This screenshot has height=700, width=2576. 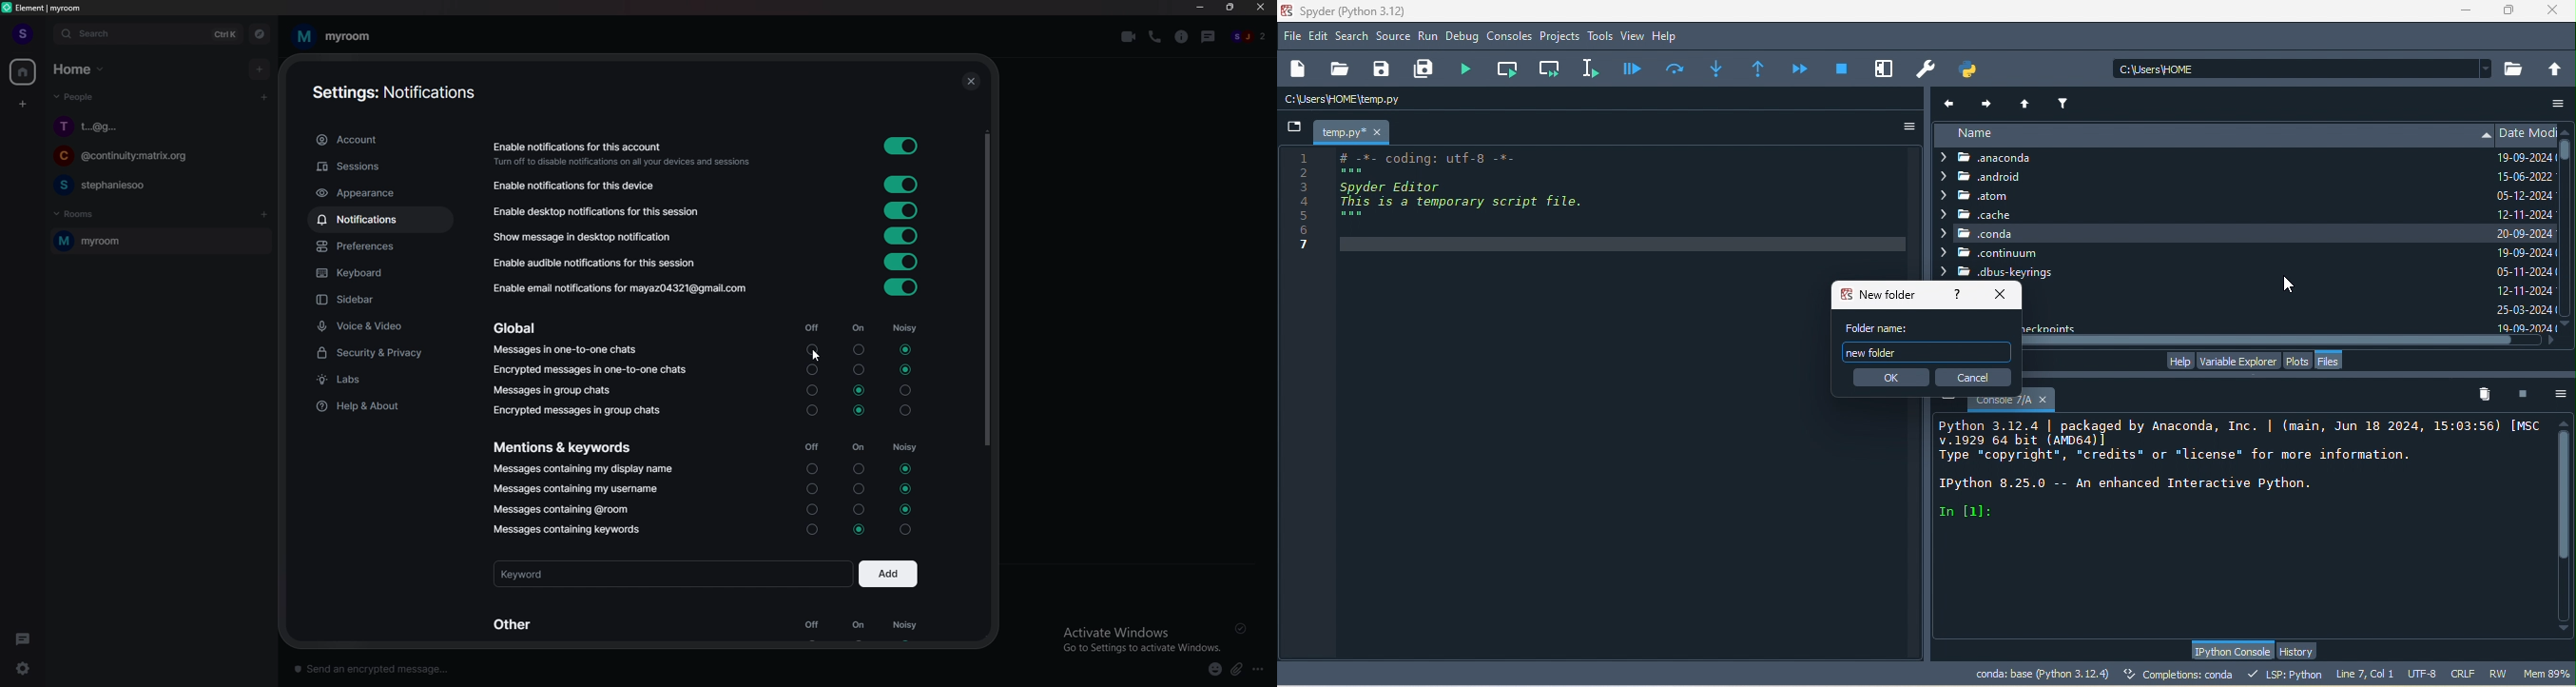 What do you see at coordinates (21, 35) in the screenshot?
I see `profile` at bounding box center [21, 35].